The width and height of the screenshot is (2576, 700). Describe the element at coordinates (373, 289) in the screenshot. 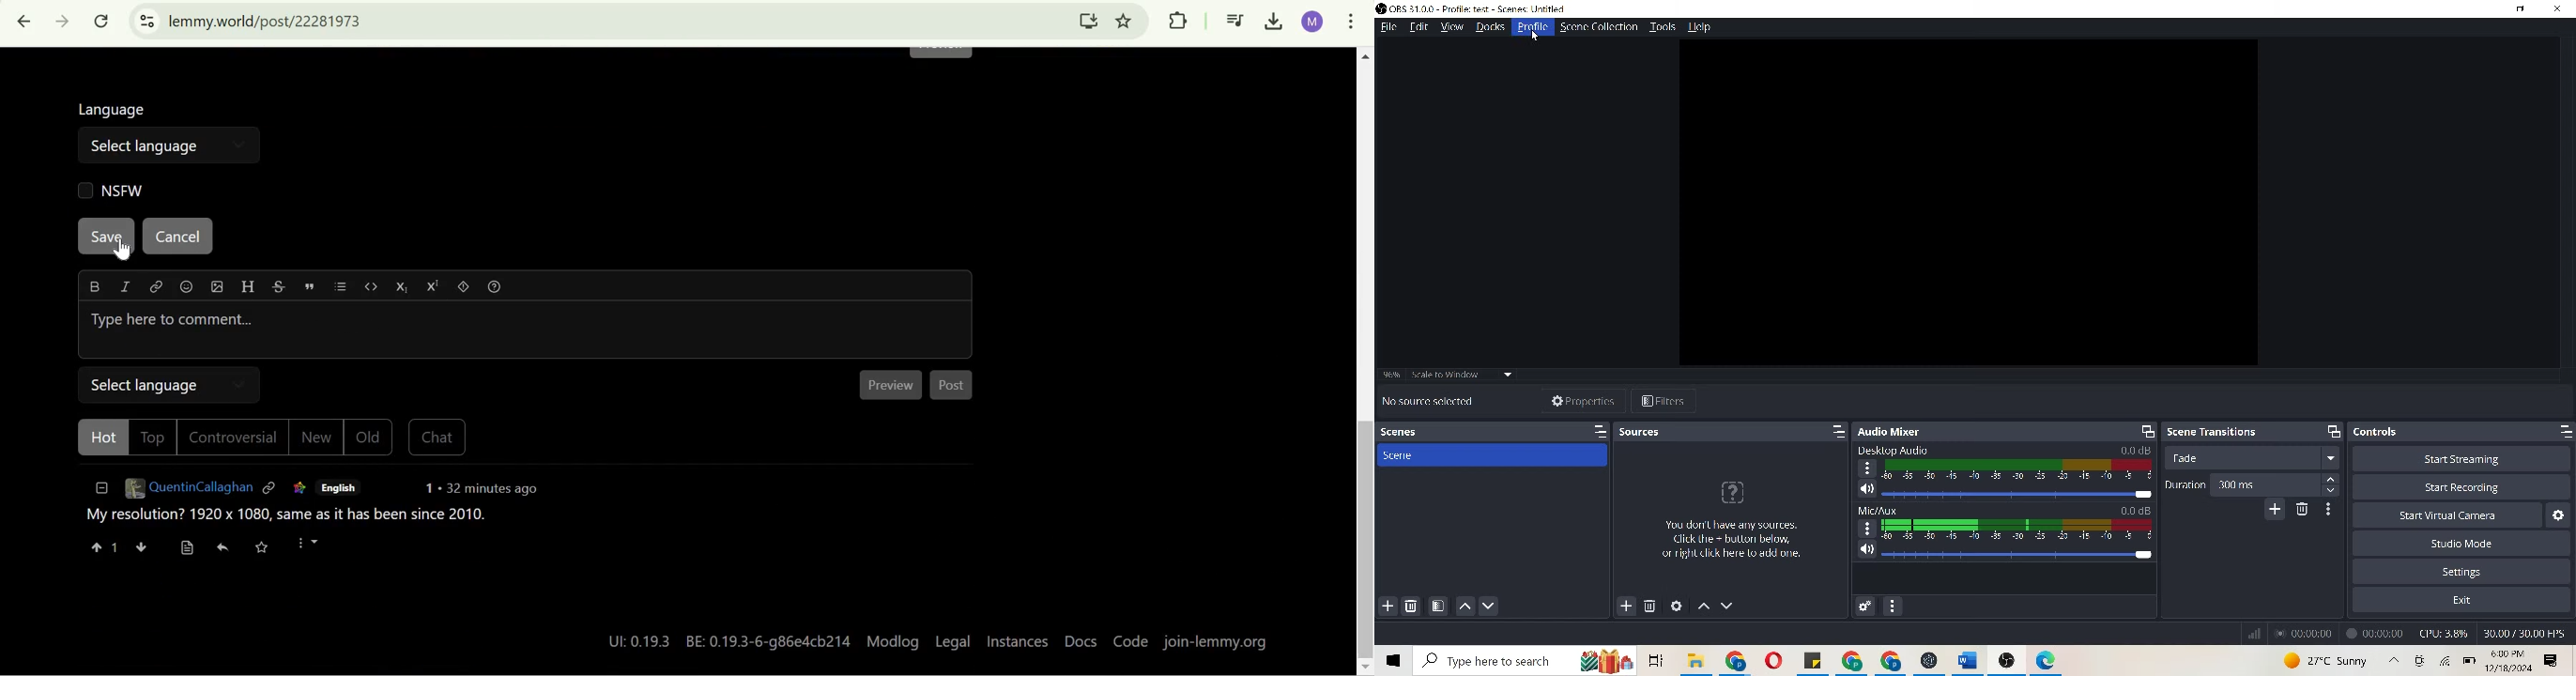

I see `code` at that location.